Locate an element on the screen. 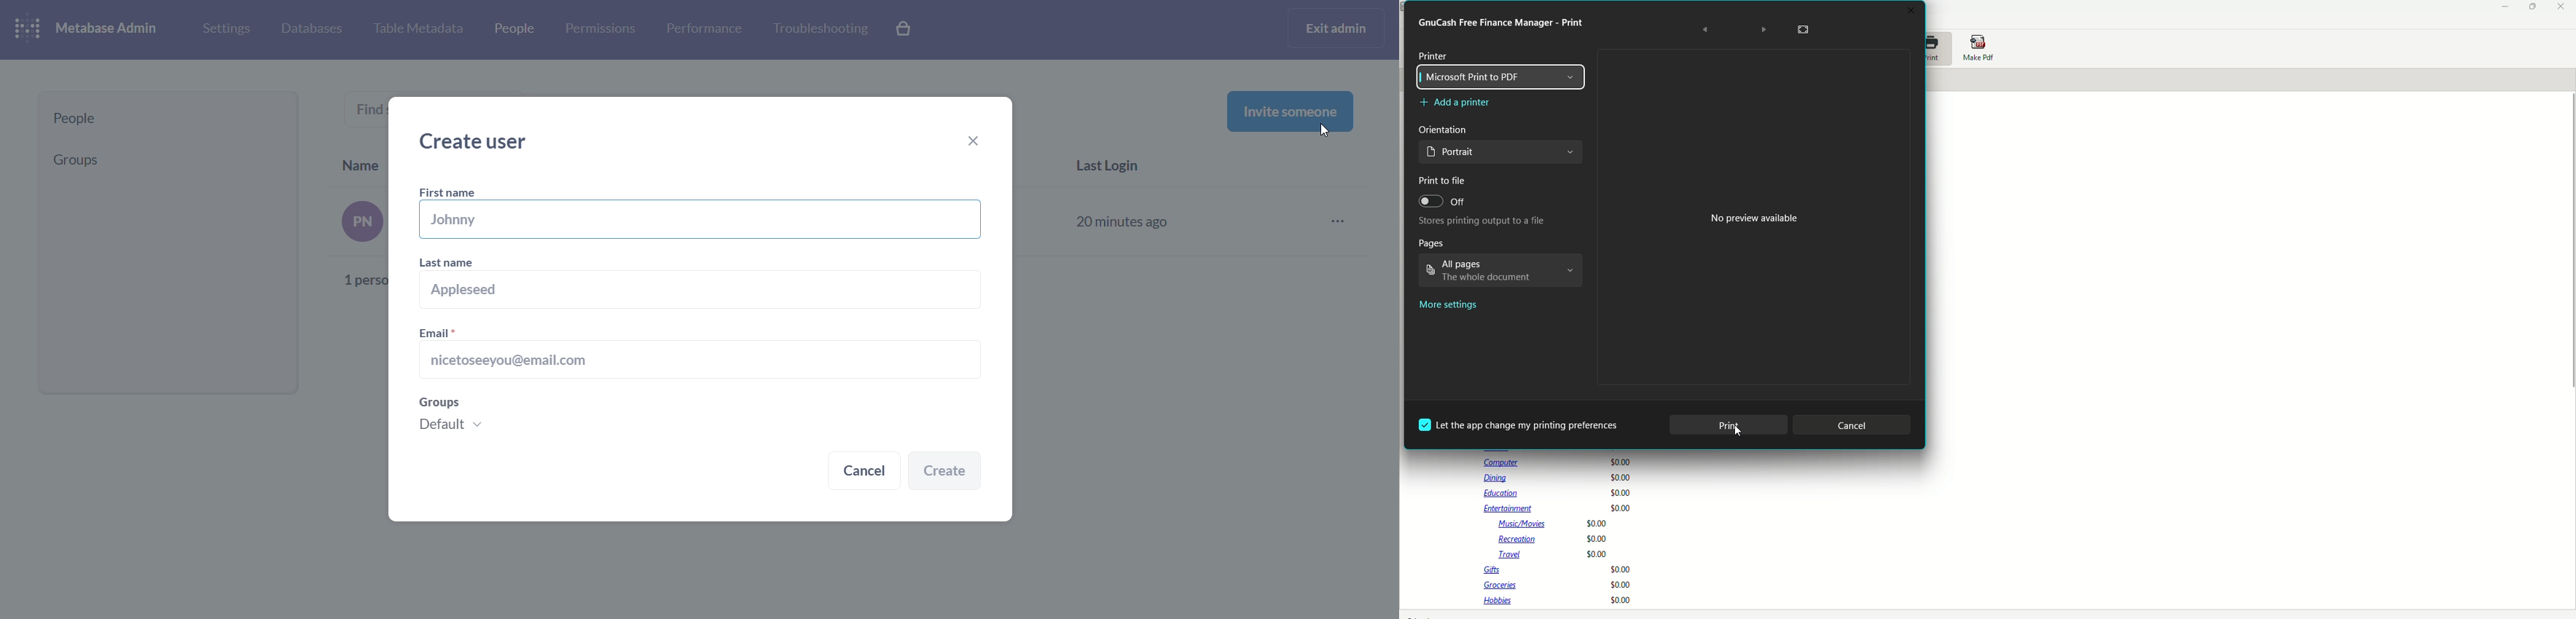 The height and width of the screenshot is (644, 2576). No preview available is located at coordinates (1755, 218).